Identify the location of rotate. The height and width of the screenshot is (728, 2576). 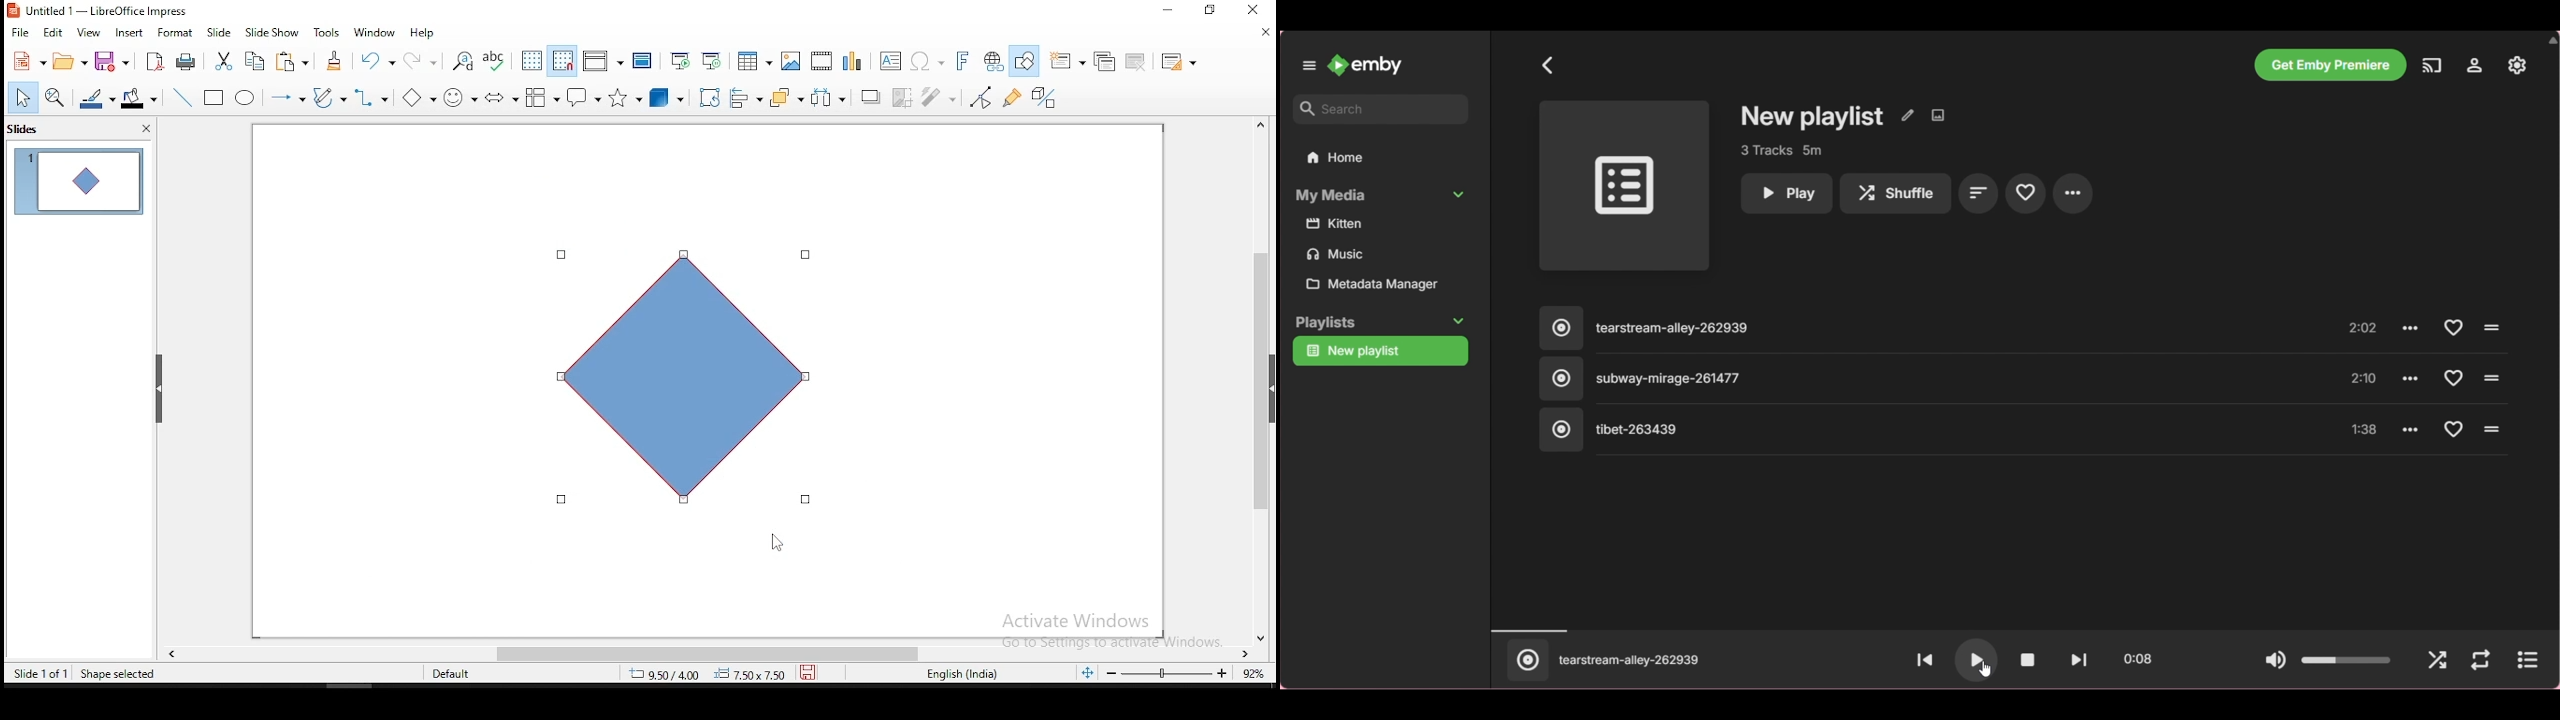
(711, 95).